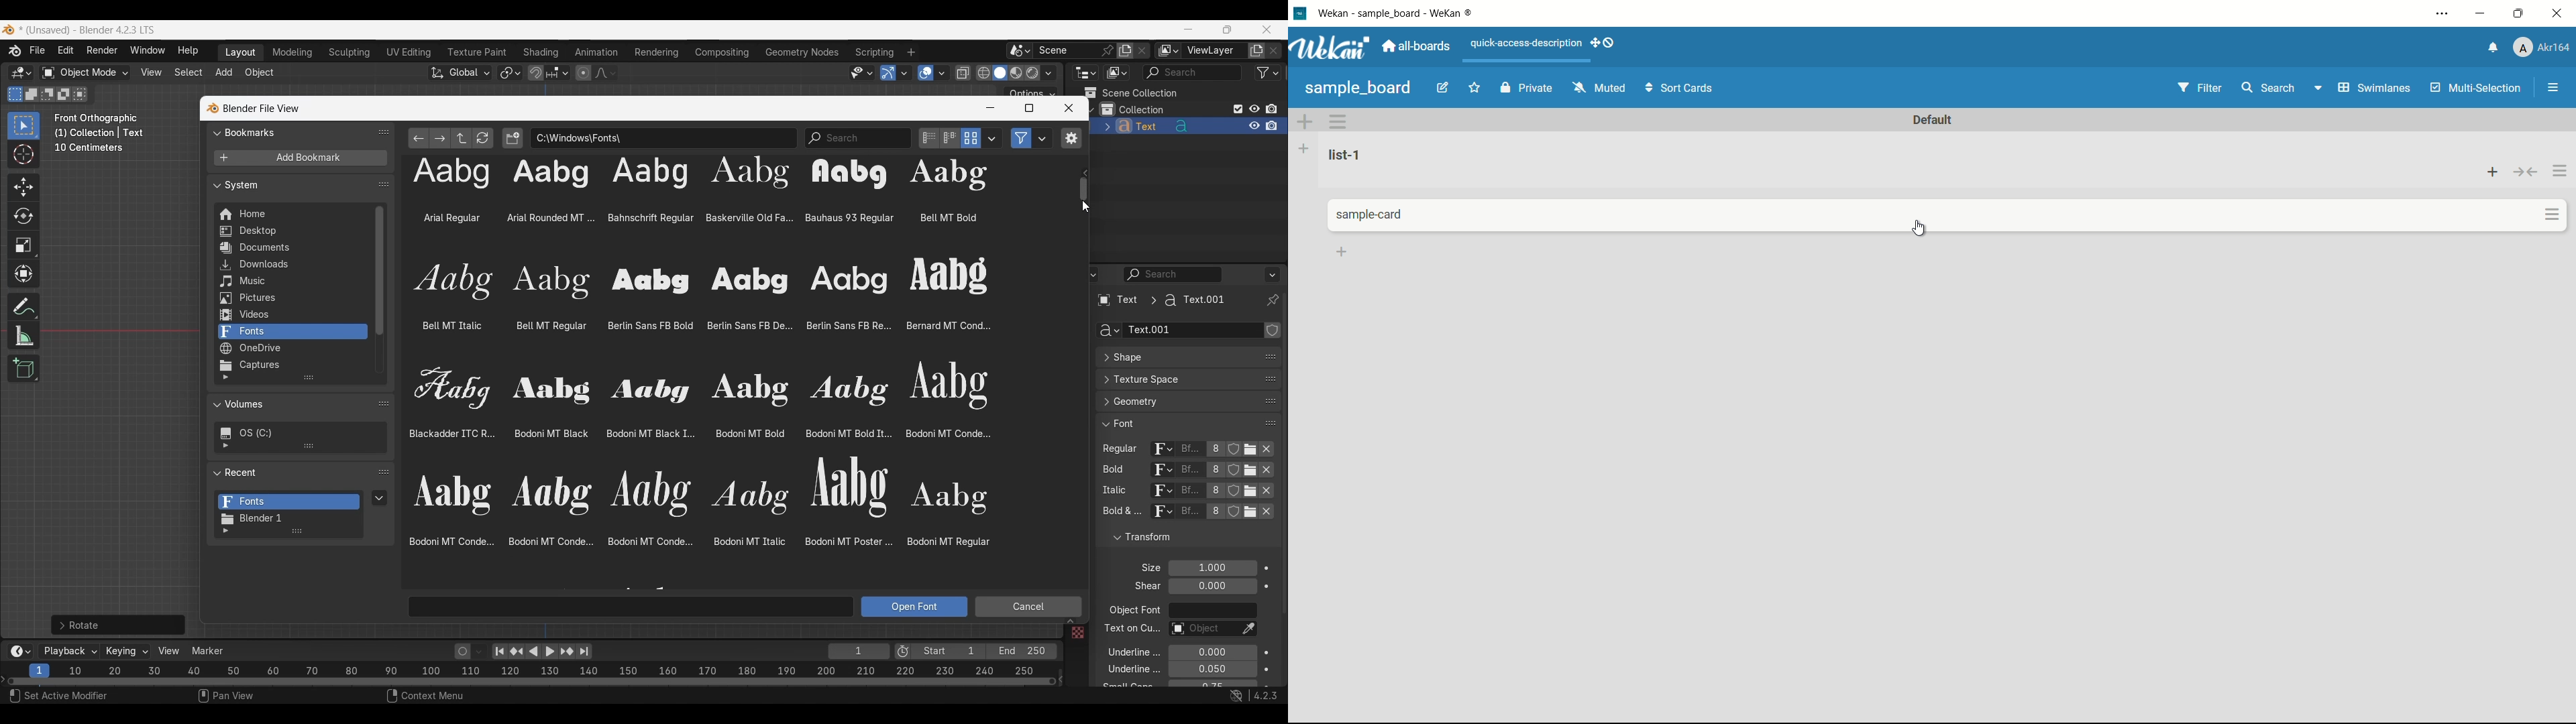  What do you see at coordinates (1269, 402) in the screenshot?
I see `change position` at bounding box center [1269, 402].